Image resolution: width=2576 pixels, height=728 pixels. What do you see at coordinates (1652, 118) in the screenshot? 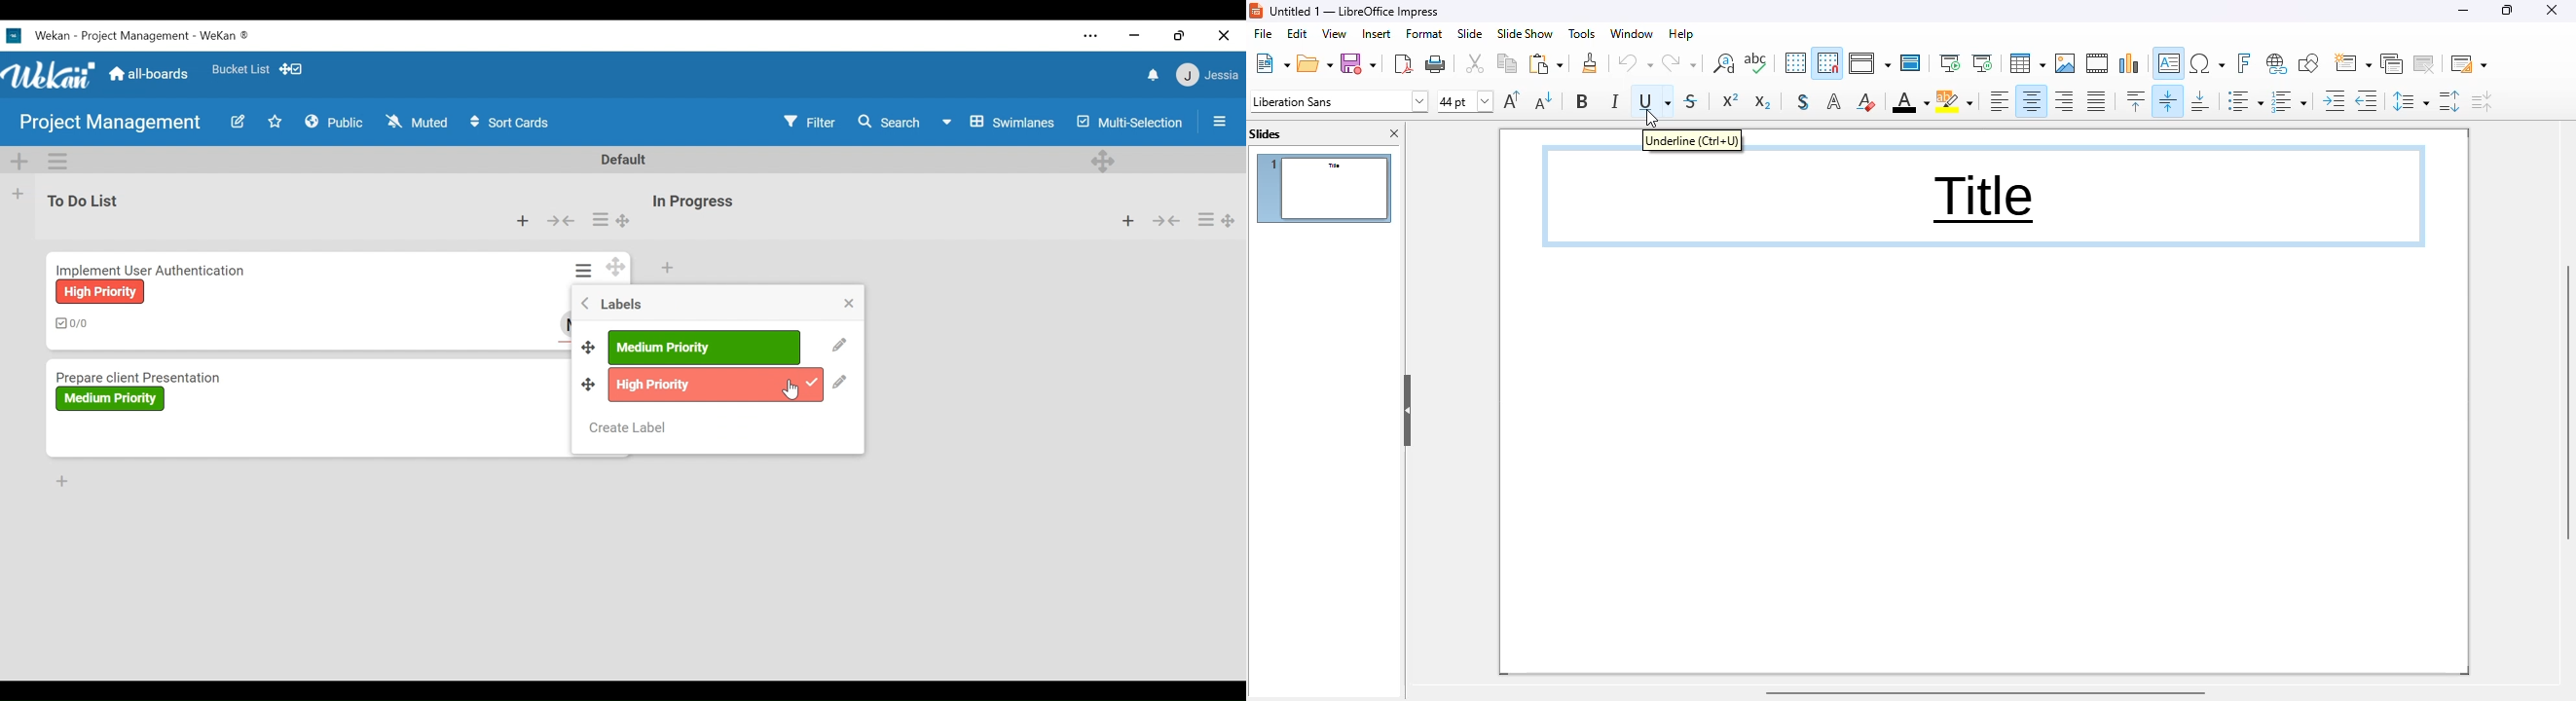
I see `cursor` at bounding box center [1652, 118].